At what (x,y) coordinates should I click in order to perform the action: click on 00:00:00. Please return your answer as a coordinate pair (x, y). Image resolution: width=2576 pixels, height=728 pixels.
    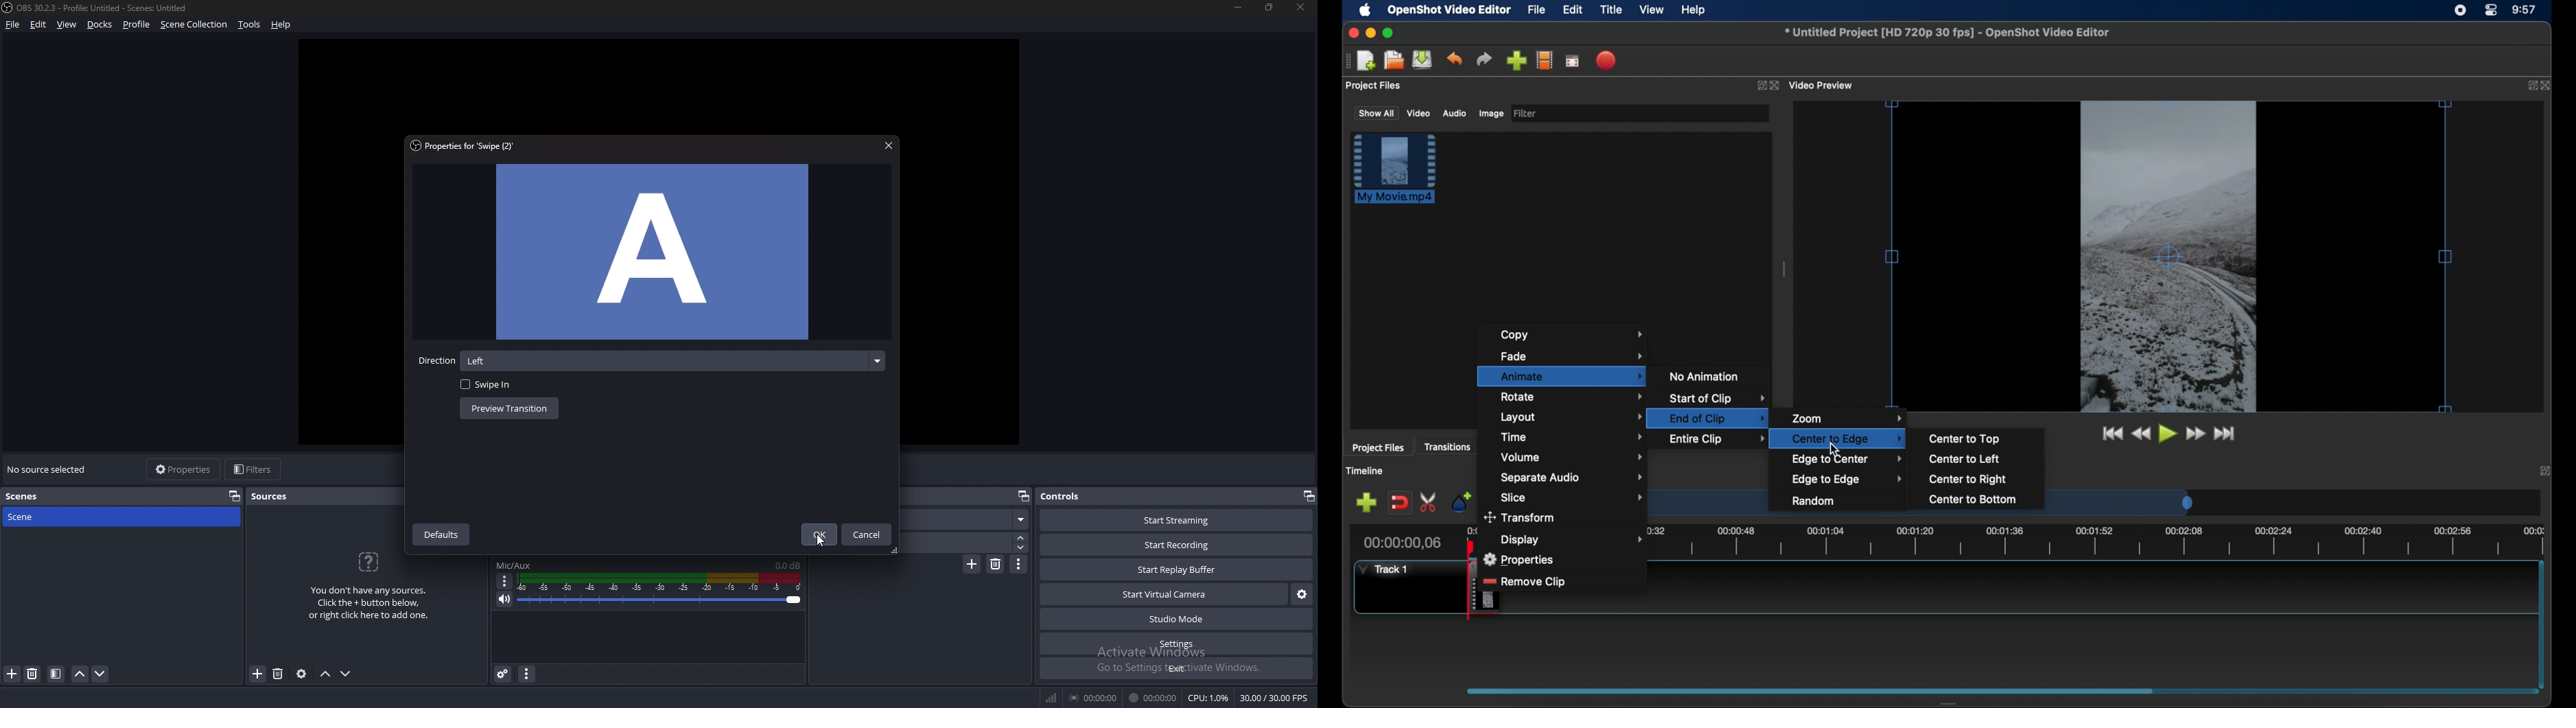
    Looking at the image, I should click on (1094, 698).